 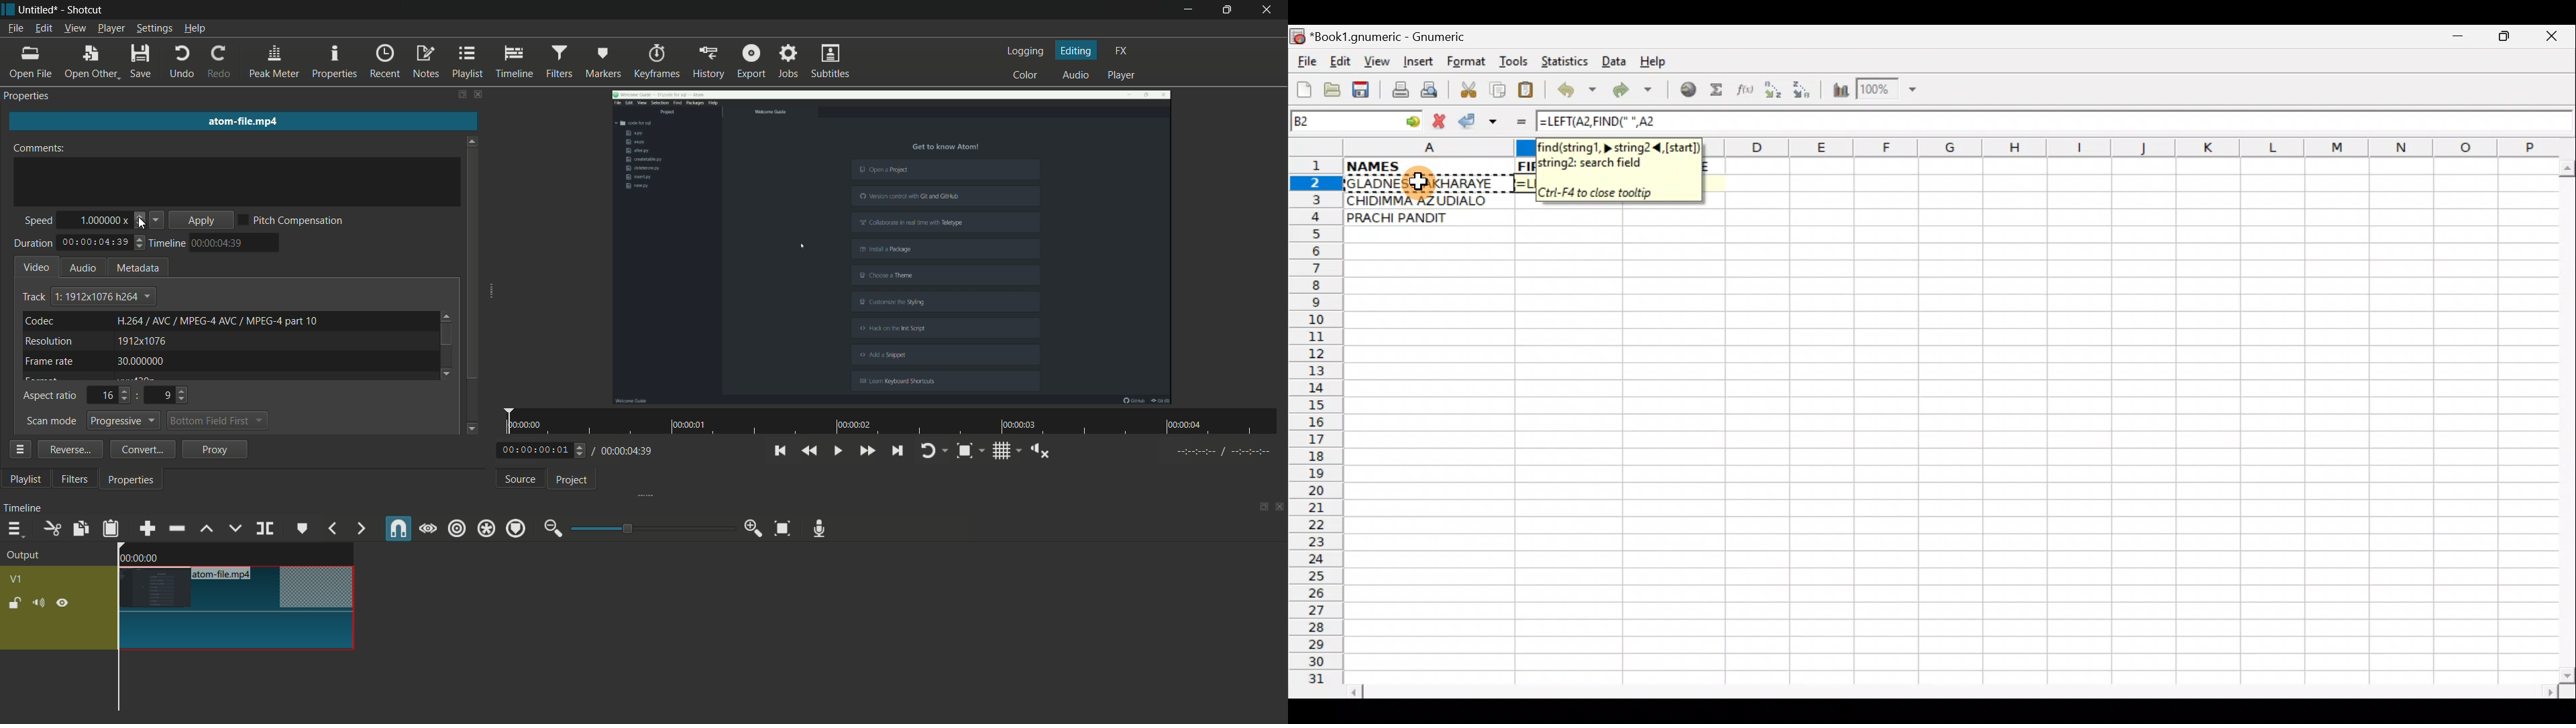 What do you see at coordinates (103, 220) in the screenshot?
I see `1.000000x` at bounding box center [103, 220].